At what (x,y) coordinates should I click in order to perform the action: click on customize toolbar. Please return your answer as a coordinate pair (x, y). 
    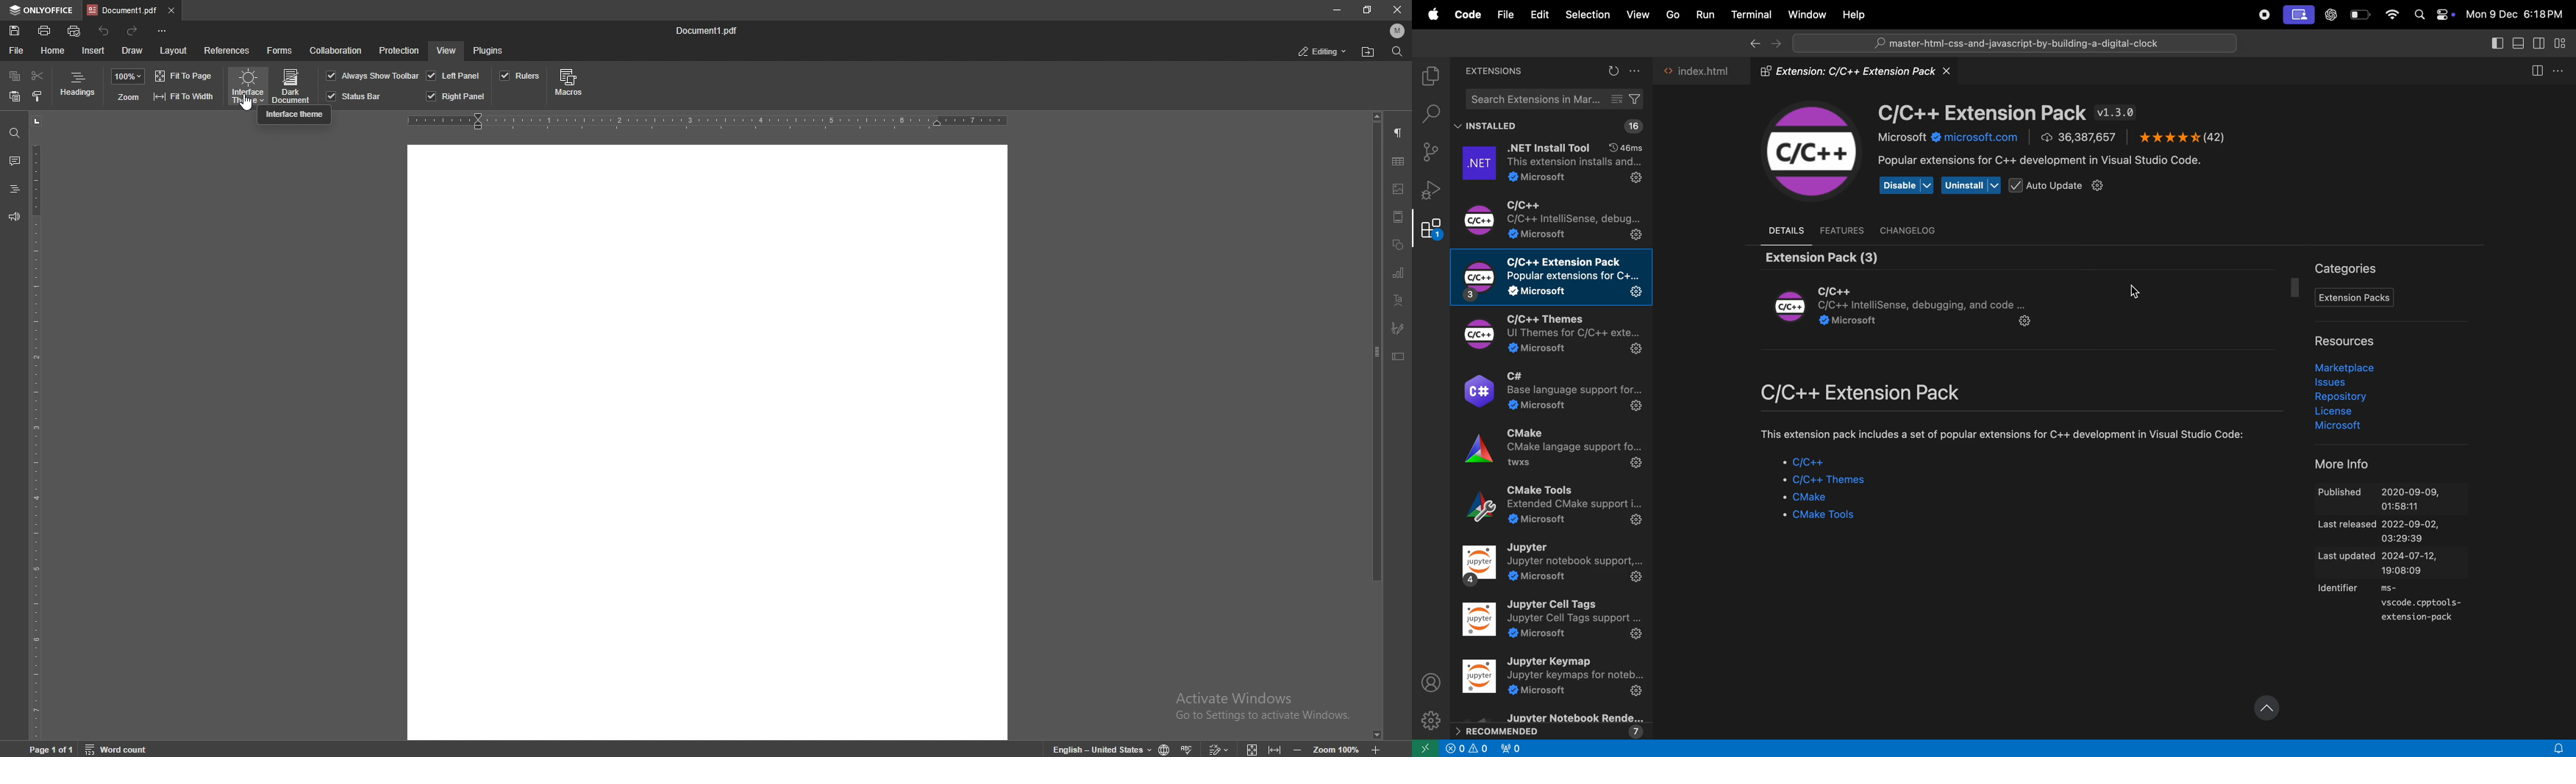
    Looking at the image, I should click on (165, 31).